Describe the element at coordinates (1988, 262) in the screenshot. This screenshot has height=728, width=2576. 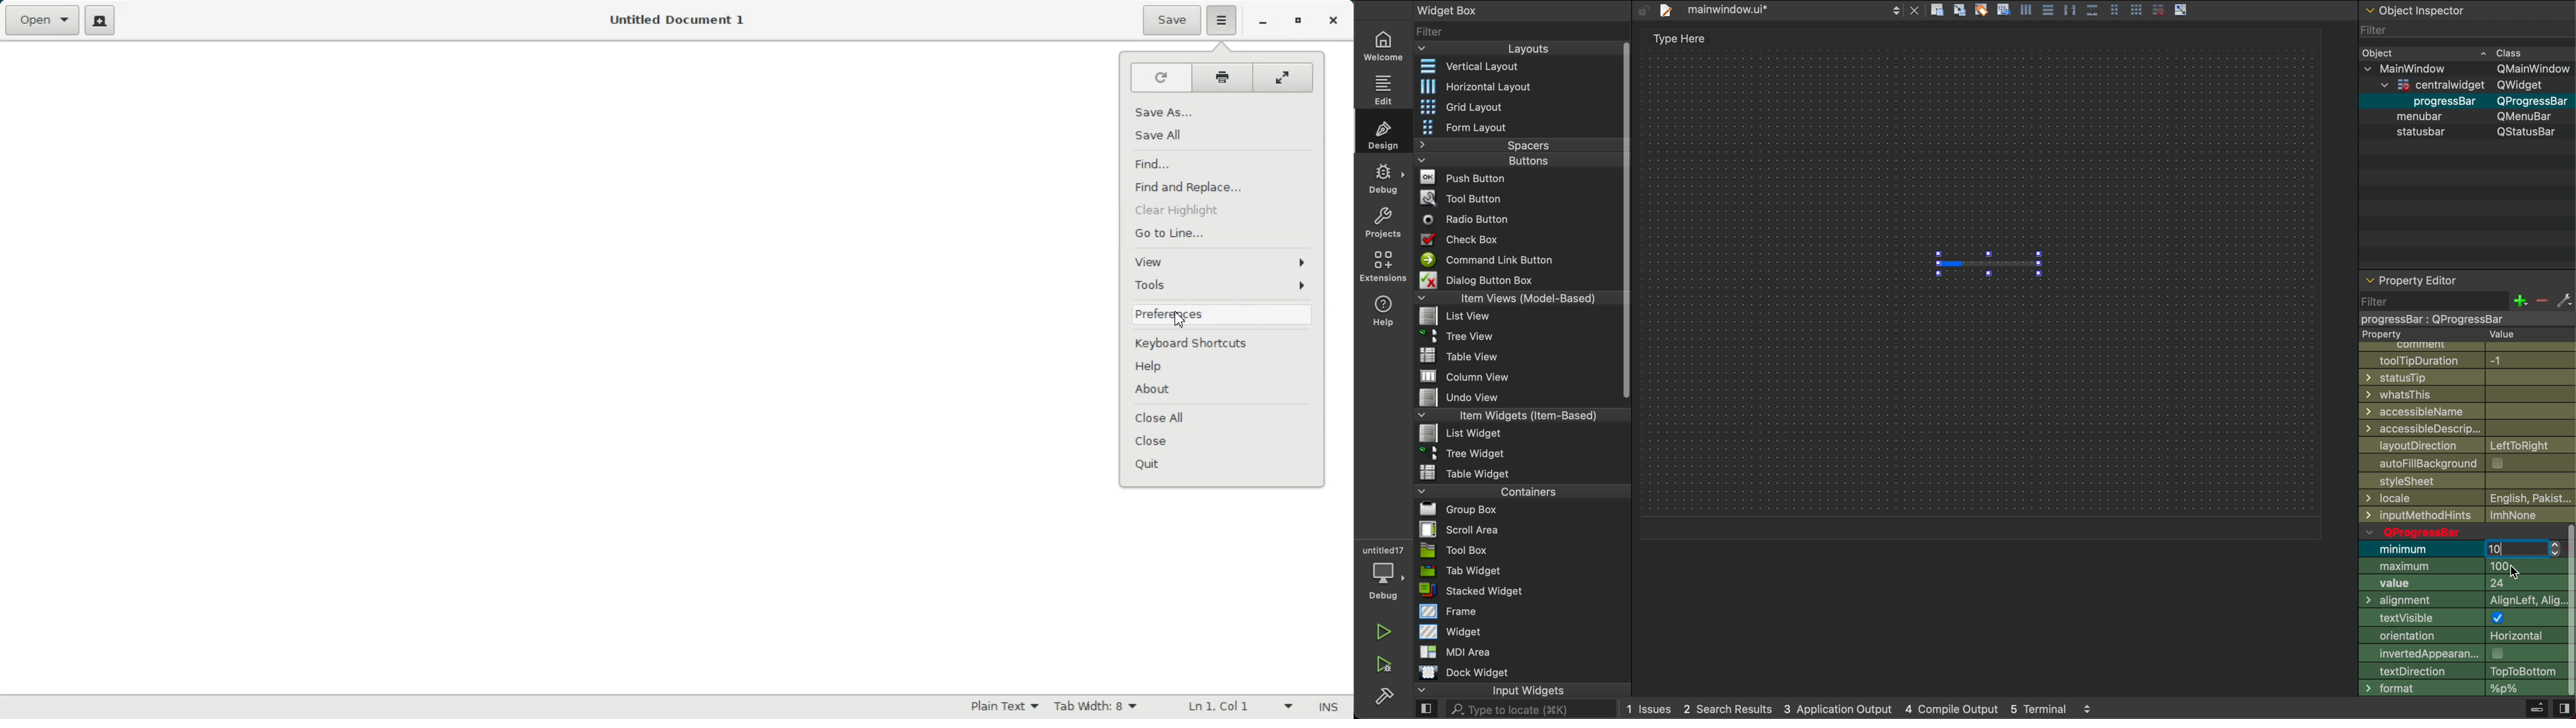
I see `progress bar` at that location.